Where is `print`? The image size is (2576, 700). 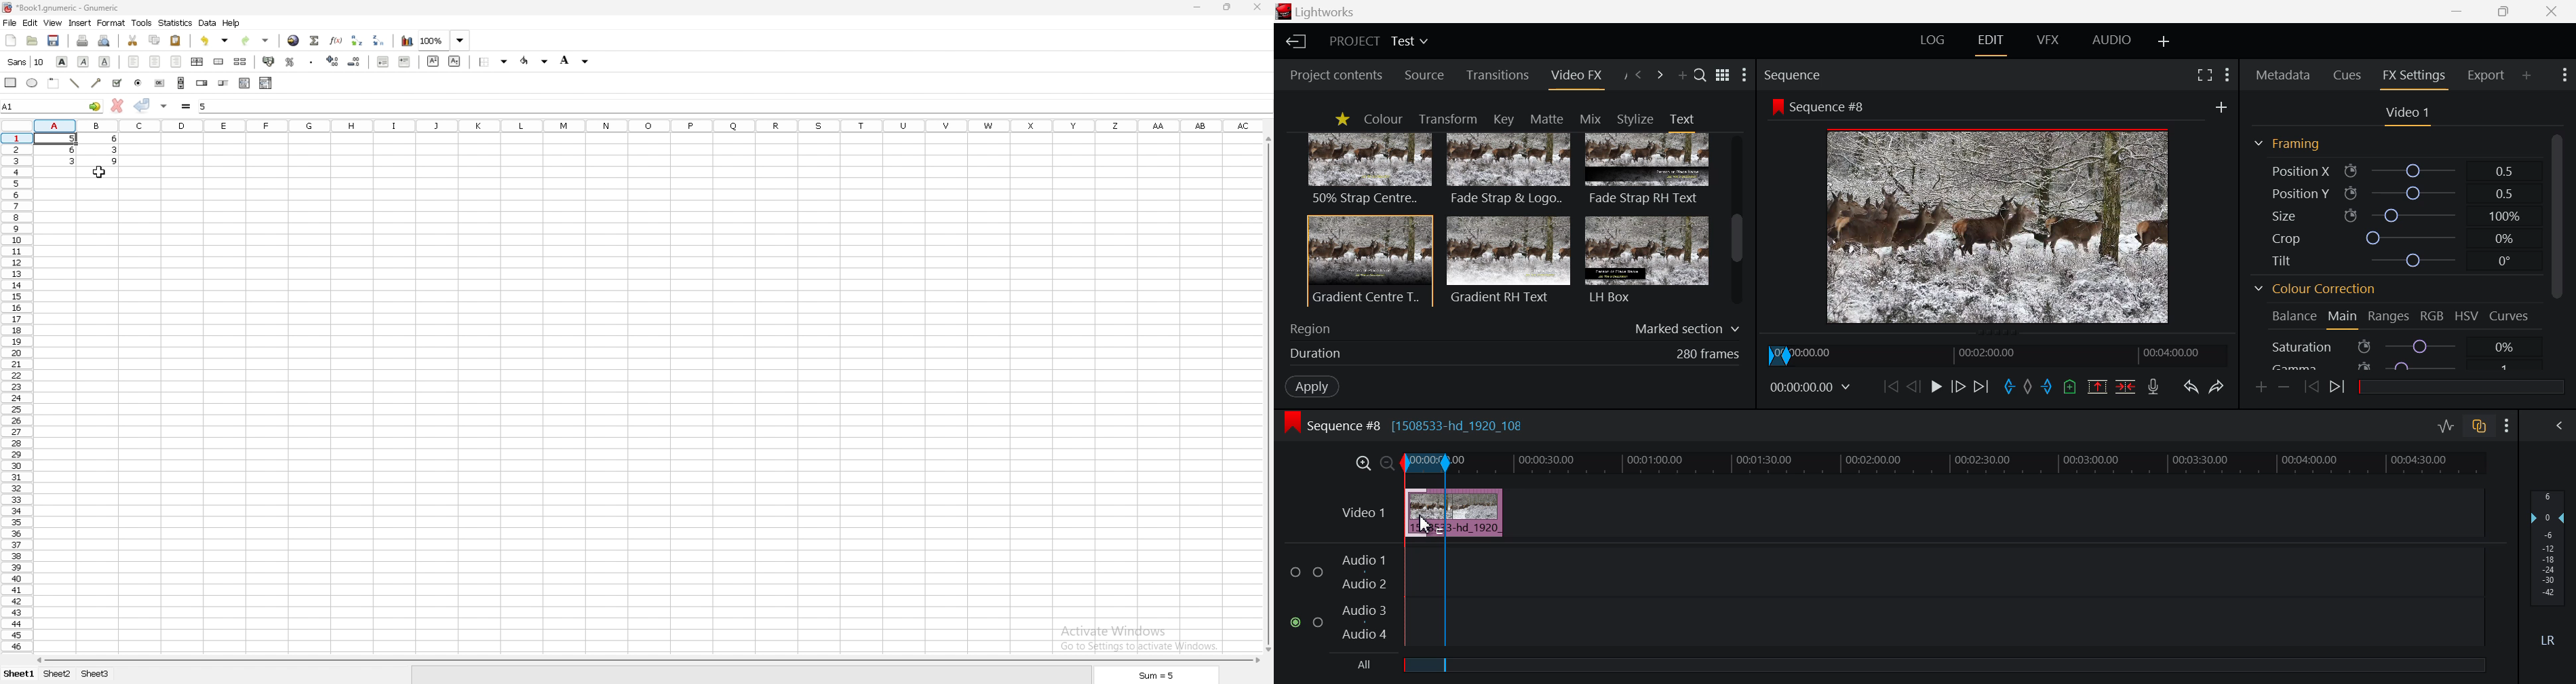 print is located at coordinates (82, 41).